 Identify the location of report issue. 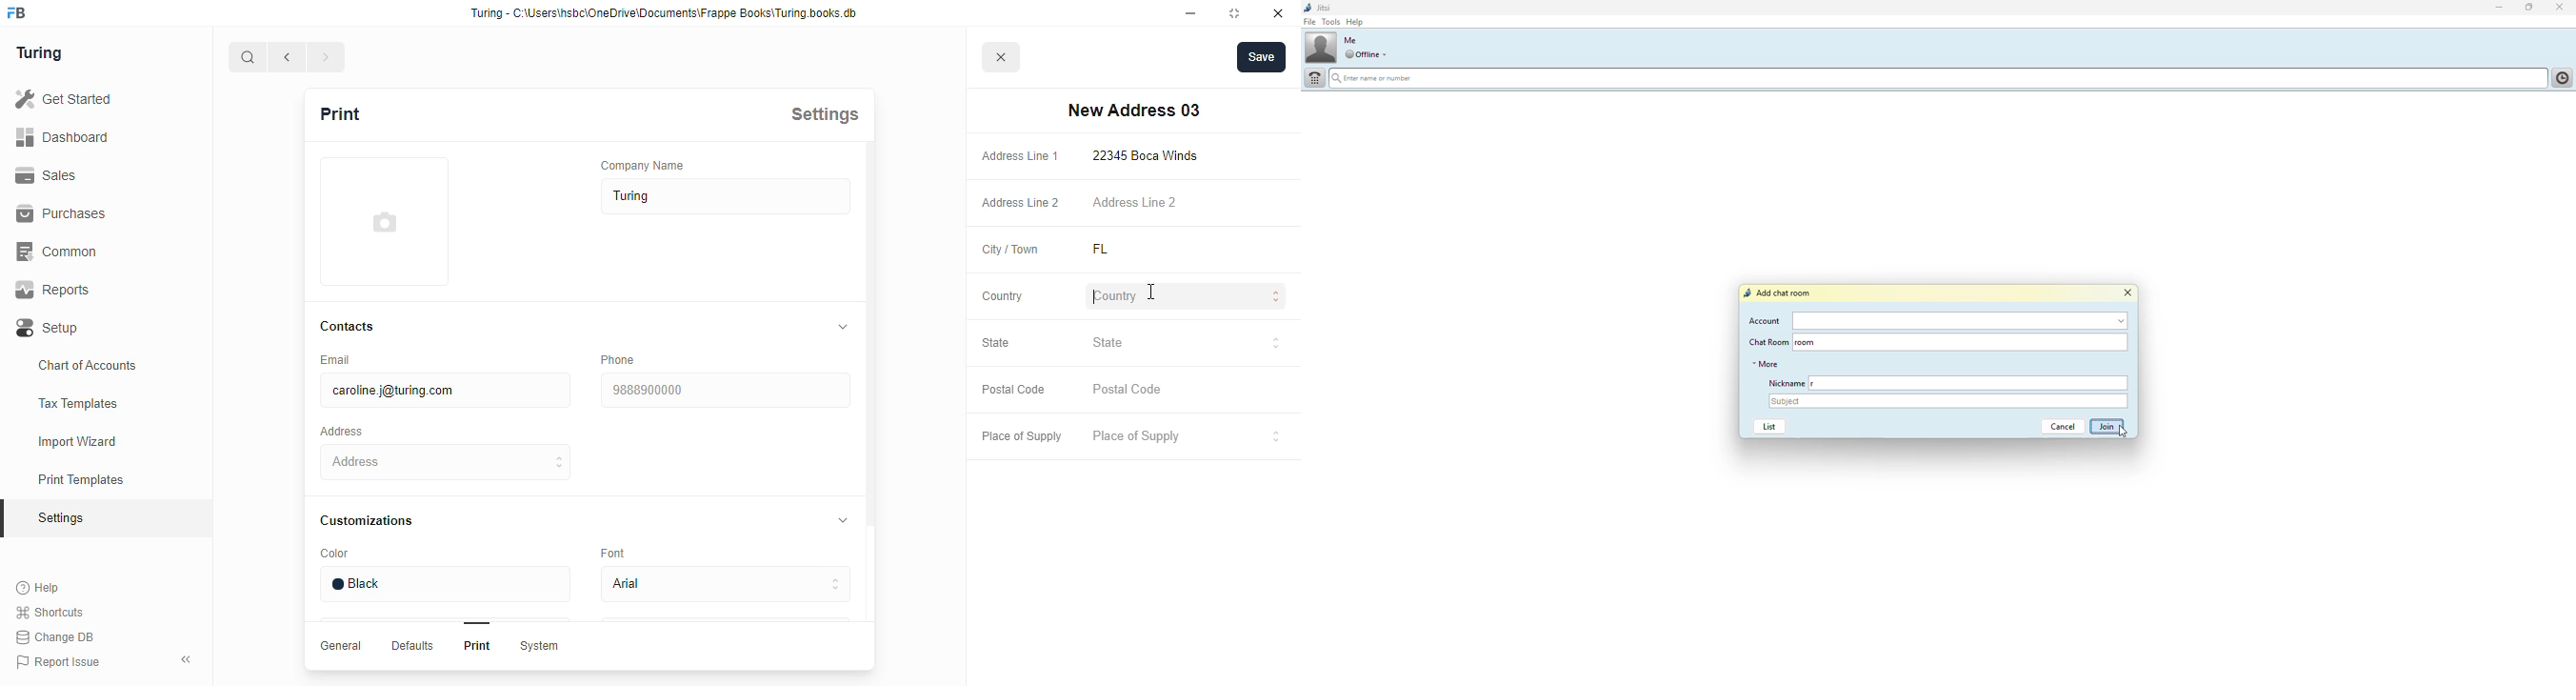
(58, 662).